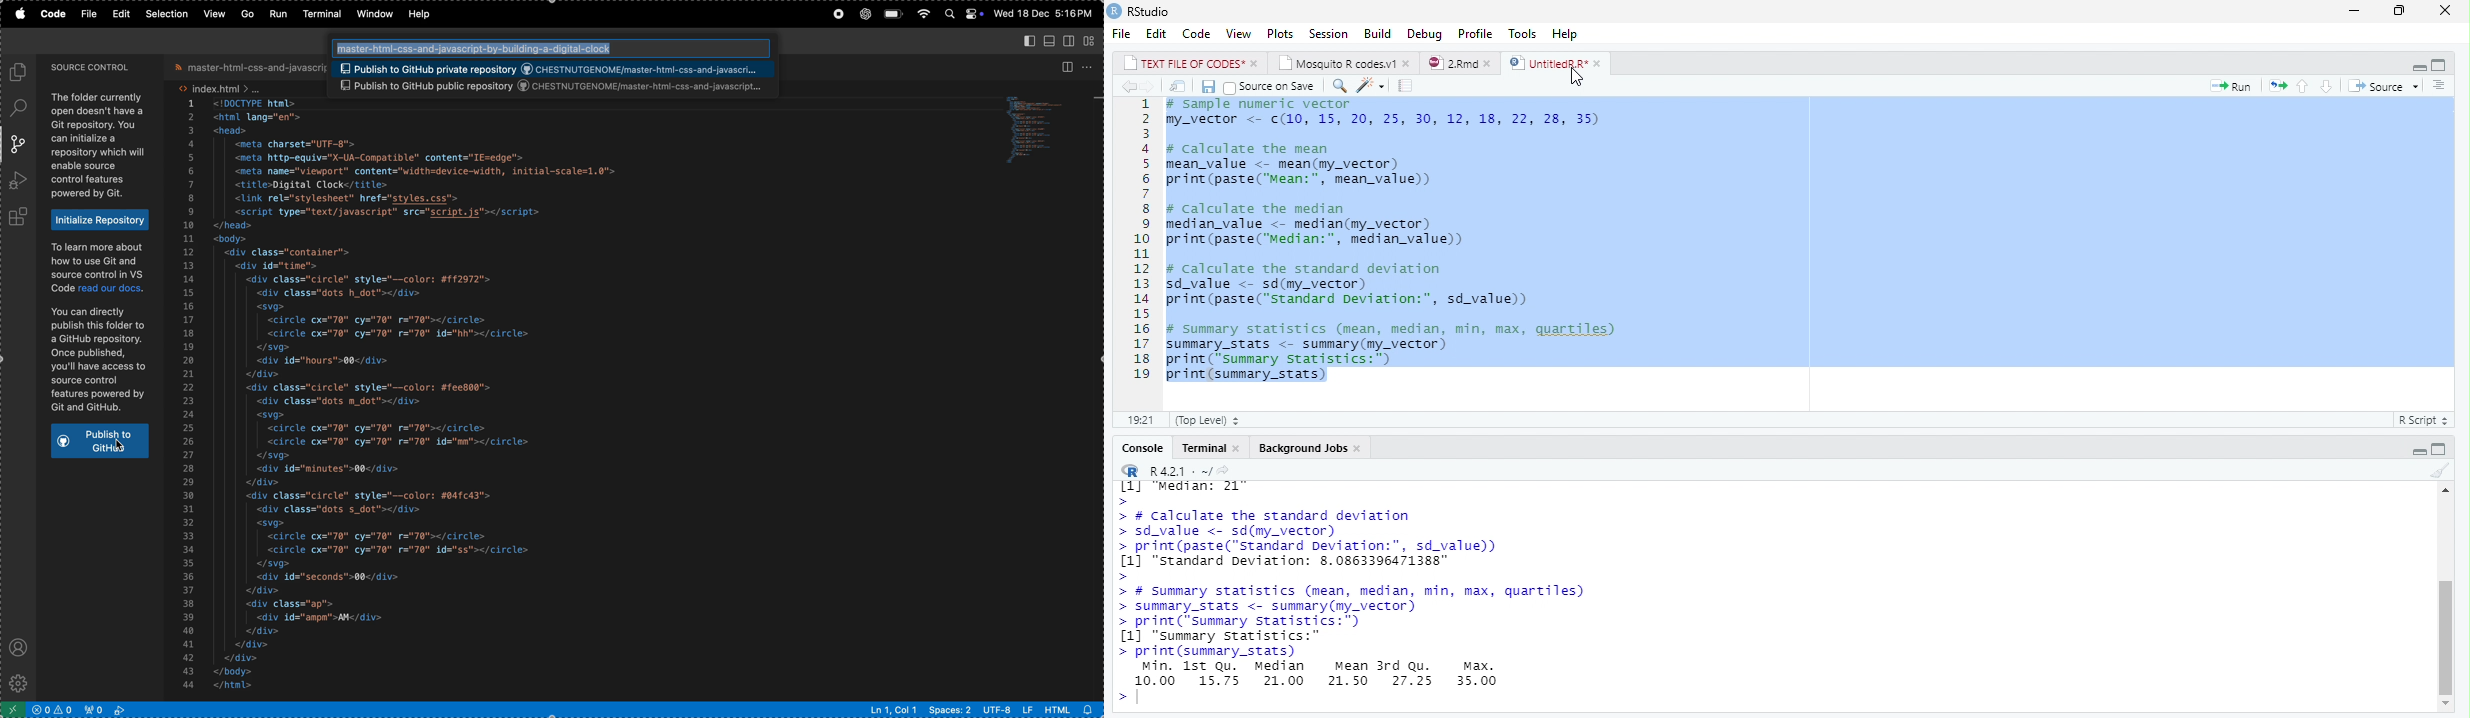 Image resolution: width=2492 pixels, height=728 pixels. Describe the element at coordinates (1186, 65) in the screenshot. I see `TEXT FILE OF CODES` at that location.